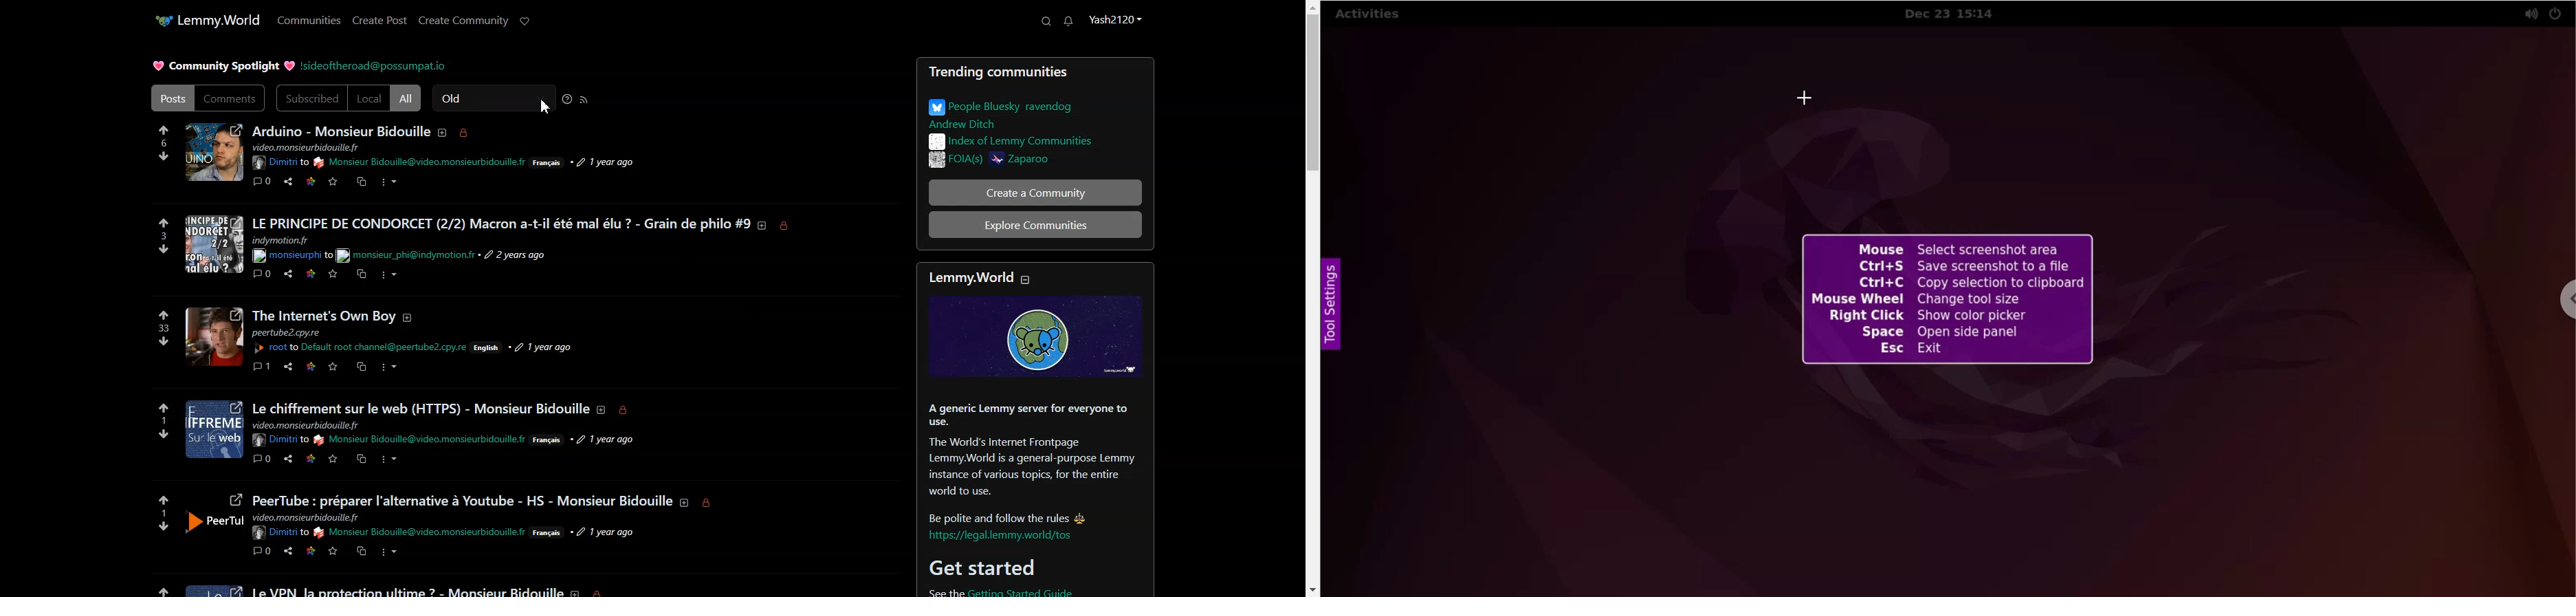  What do you see at coordinates (362, 457) in the screenshot?
I see `copy` at bounding box center [362, 457].